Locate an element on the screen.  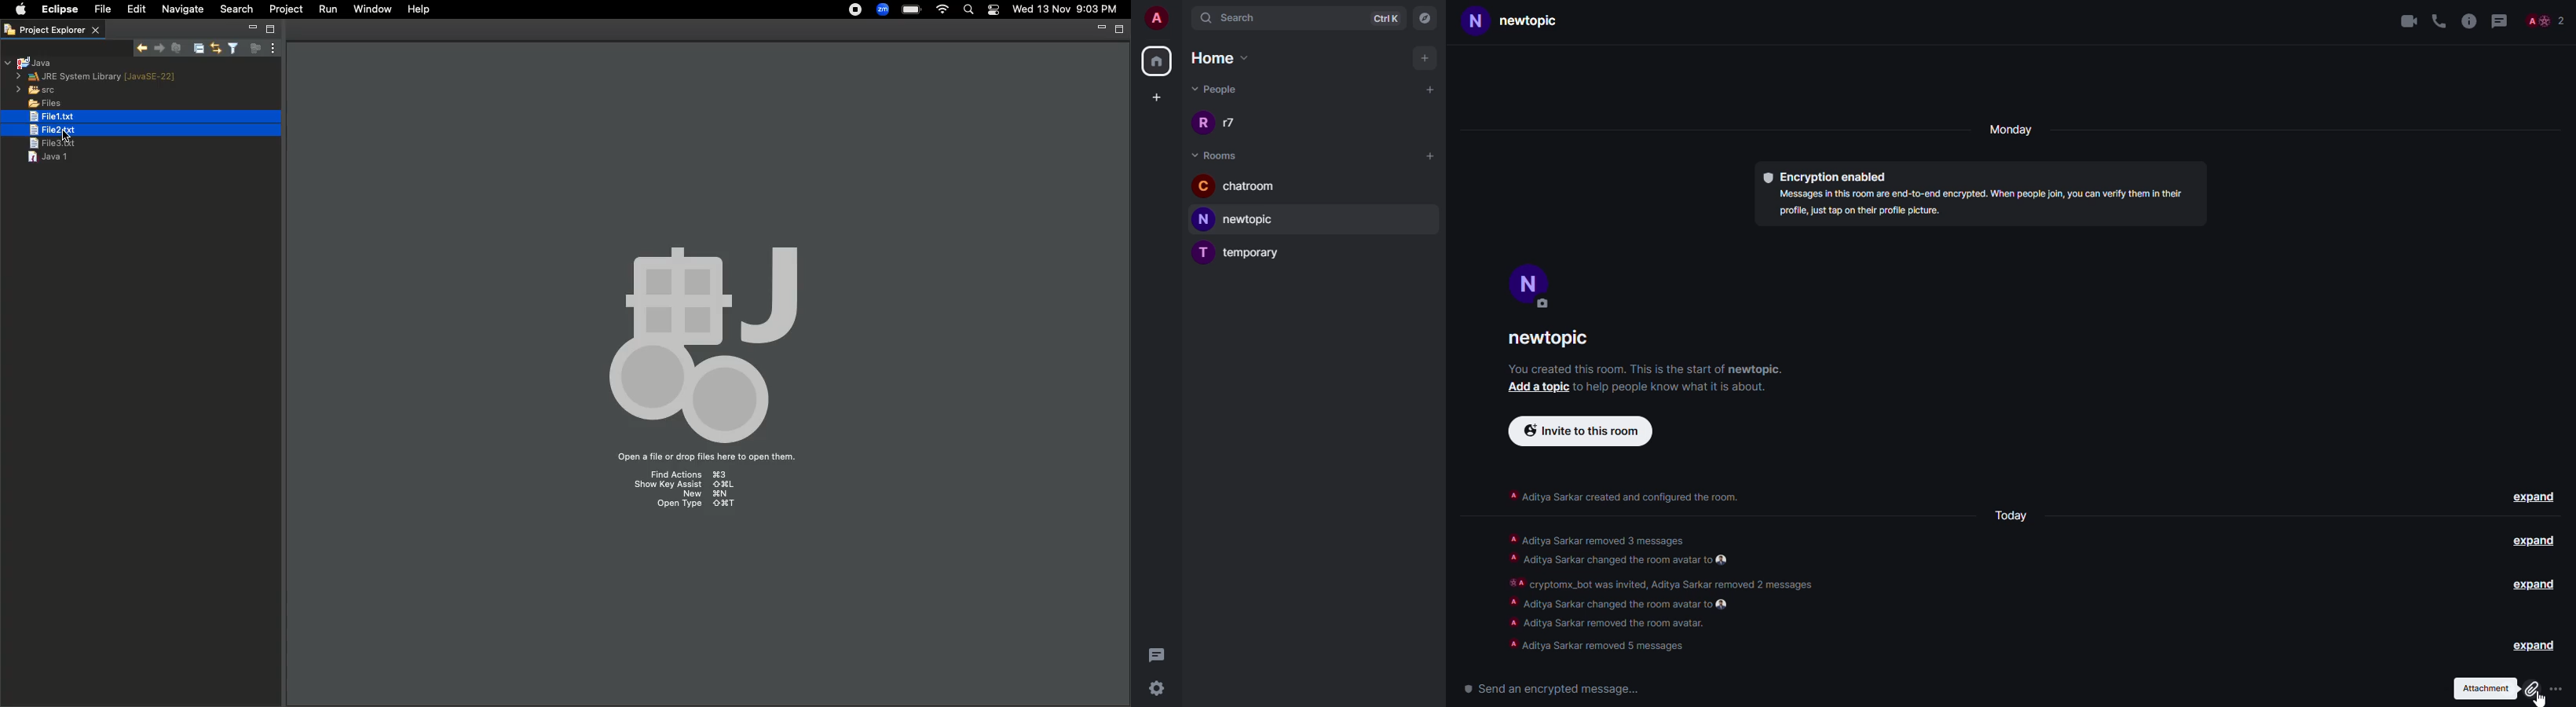
add is located at coordinates (1428, 155).